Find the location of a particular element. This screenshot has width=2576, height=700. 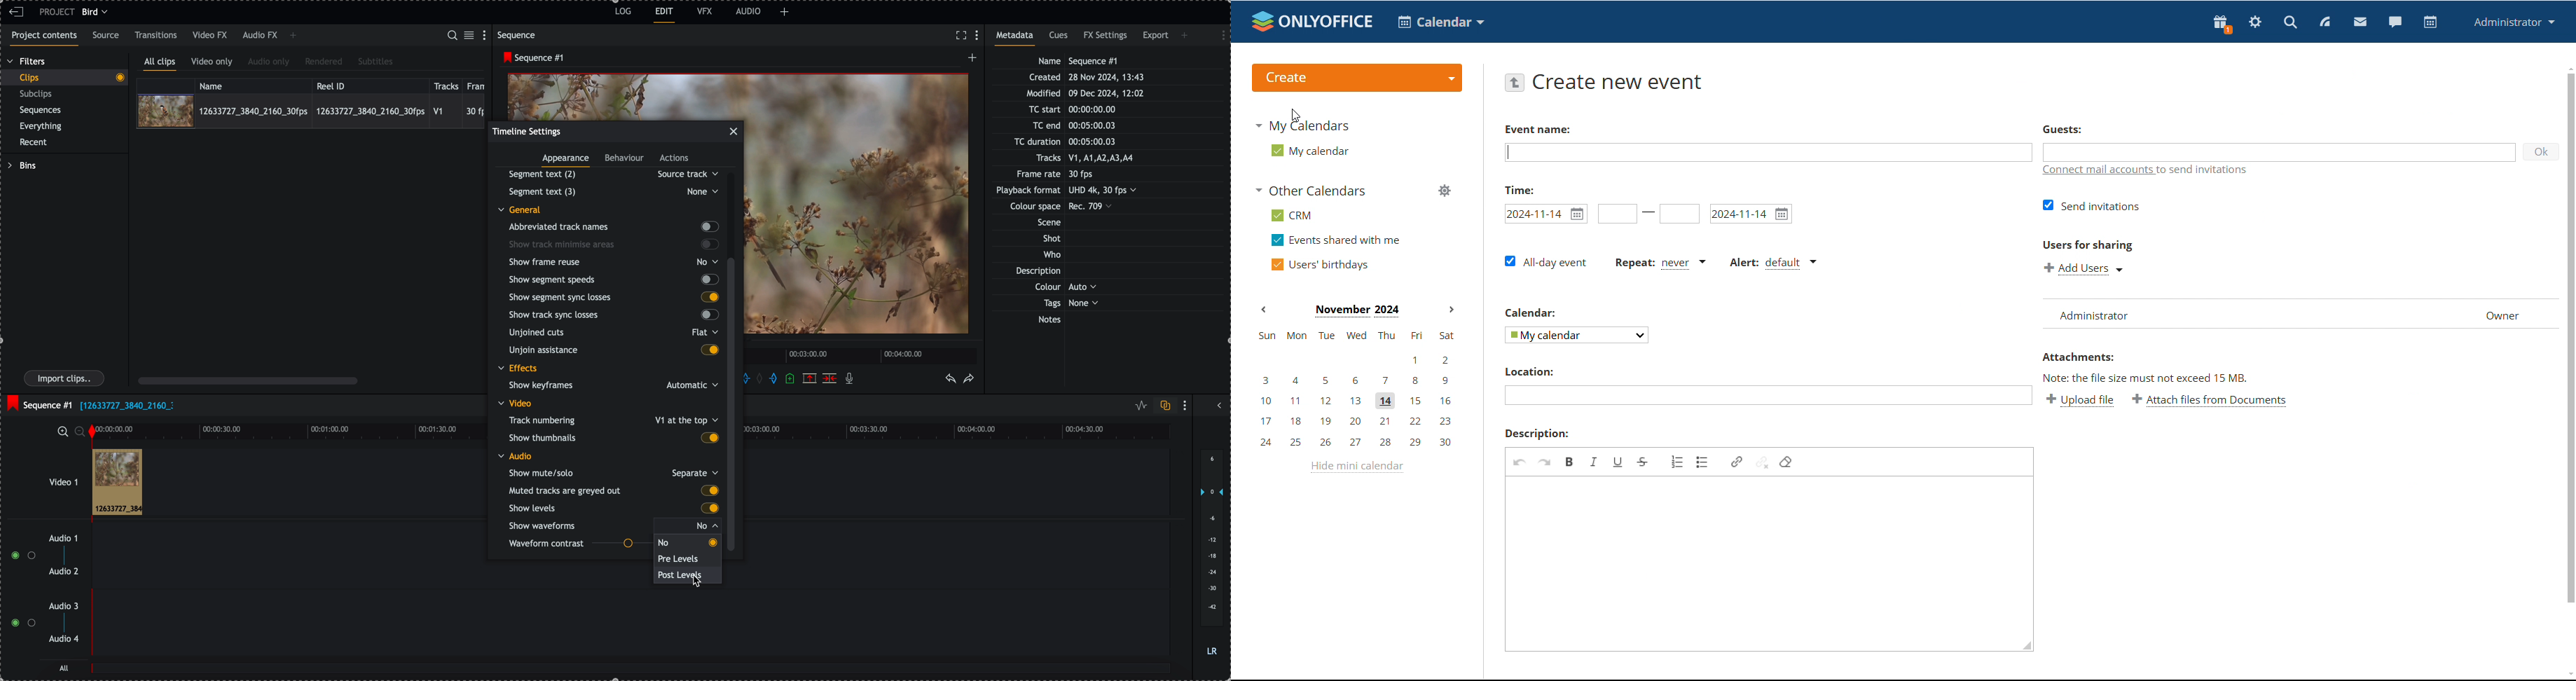

add 'out' mark is located at coordinates (773, 379).